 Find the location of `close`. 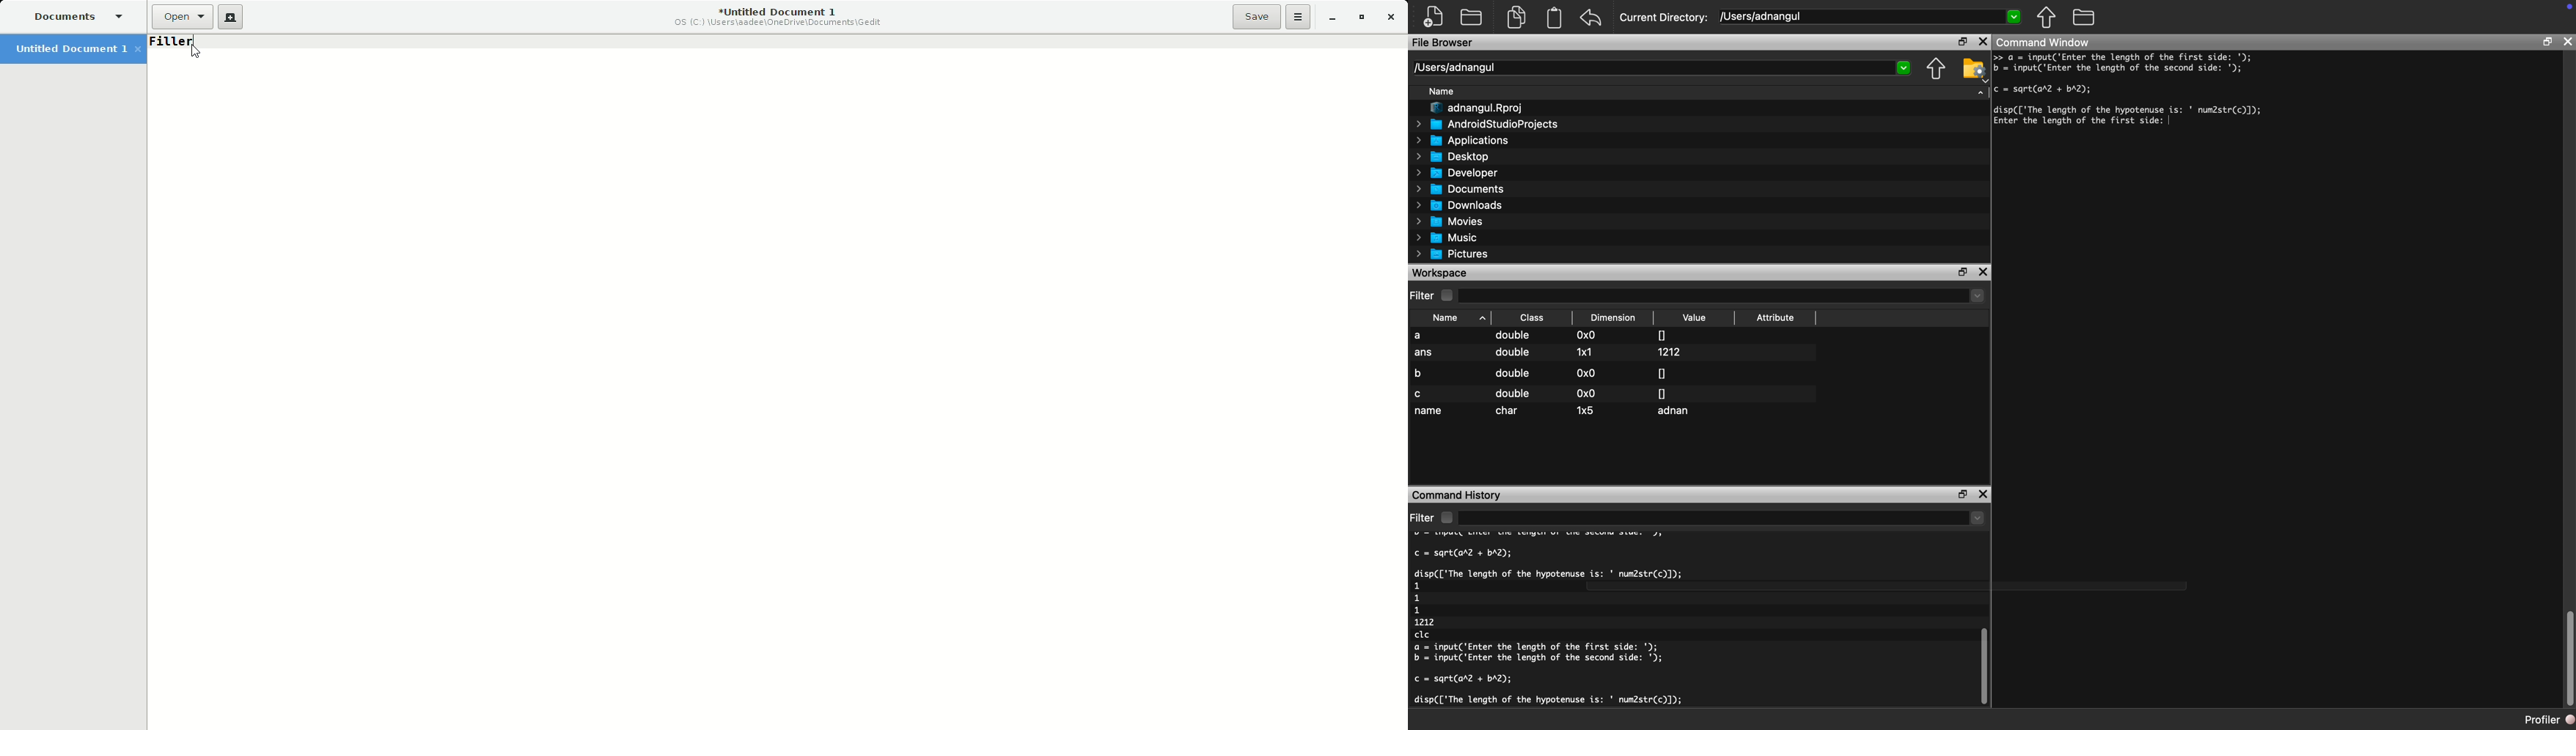

close is located at coordinates (1985, 272).